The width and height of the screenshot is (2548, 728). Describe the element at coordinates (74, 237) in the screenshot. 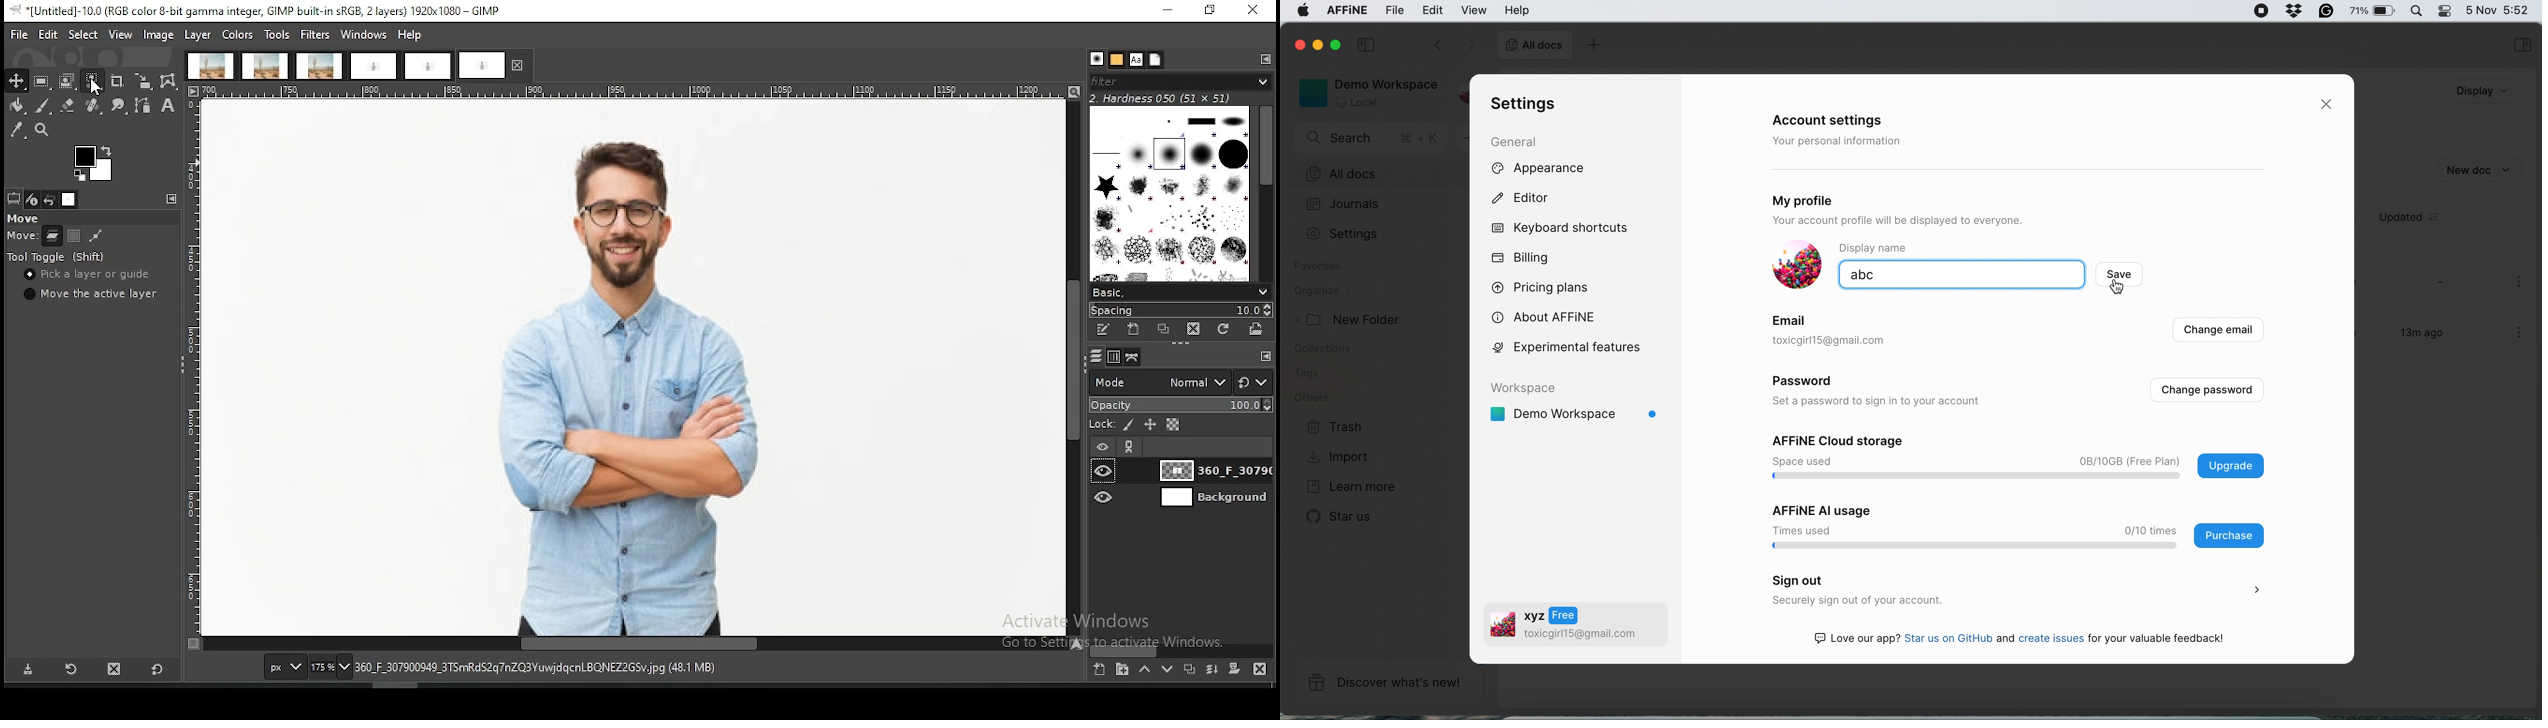

I see `move channel` at that location.